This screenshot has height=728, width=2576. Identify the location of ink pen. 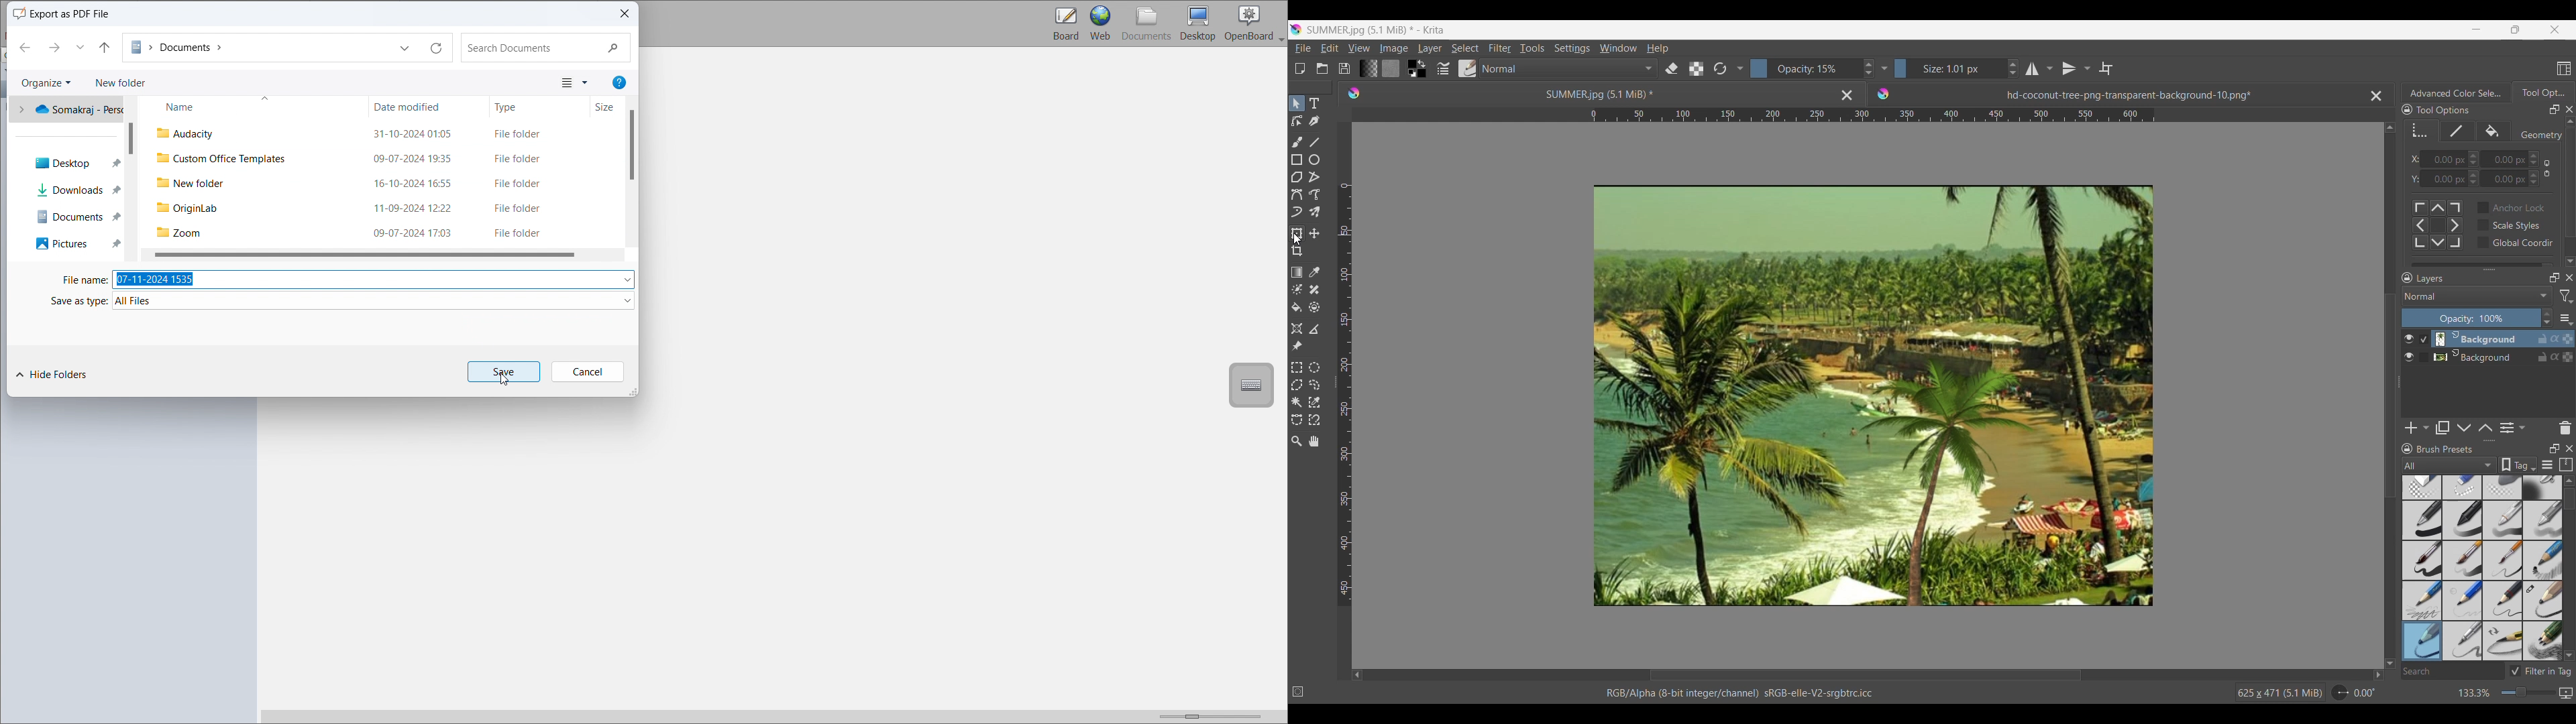
(2543, 643).